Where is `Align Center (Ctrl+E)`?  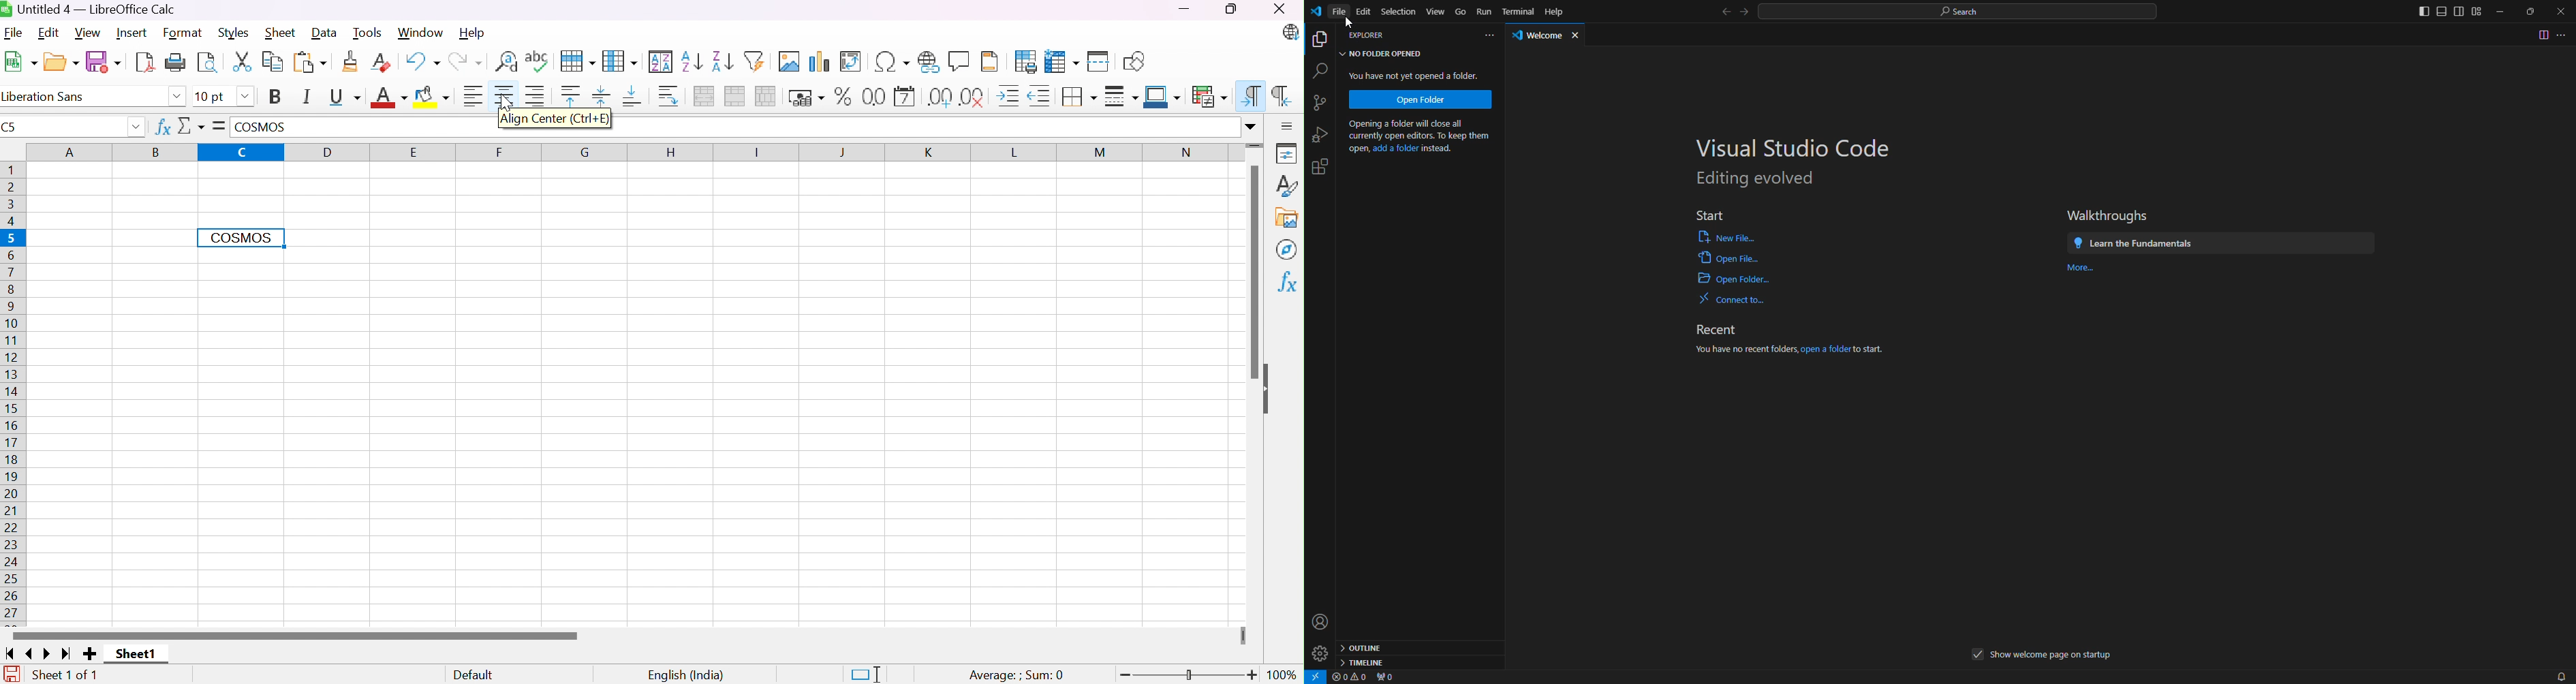
Align Center (Ctrl+E) is located at coordinates (555, 120).